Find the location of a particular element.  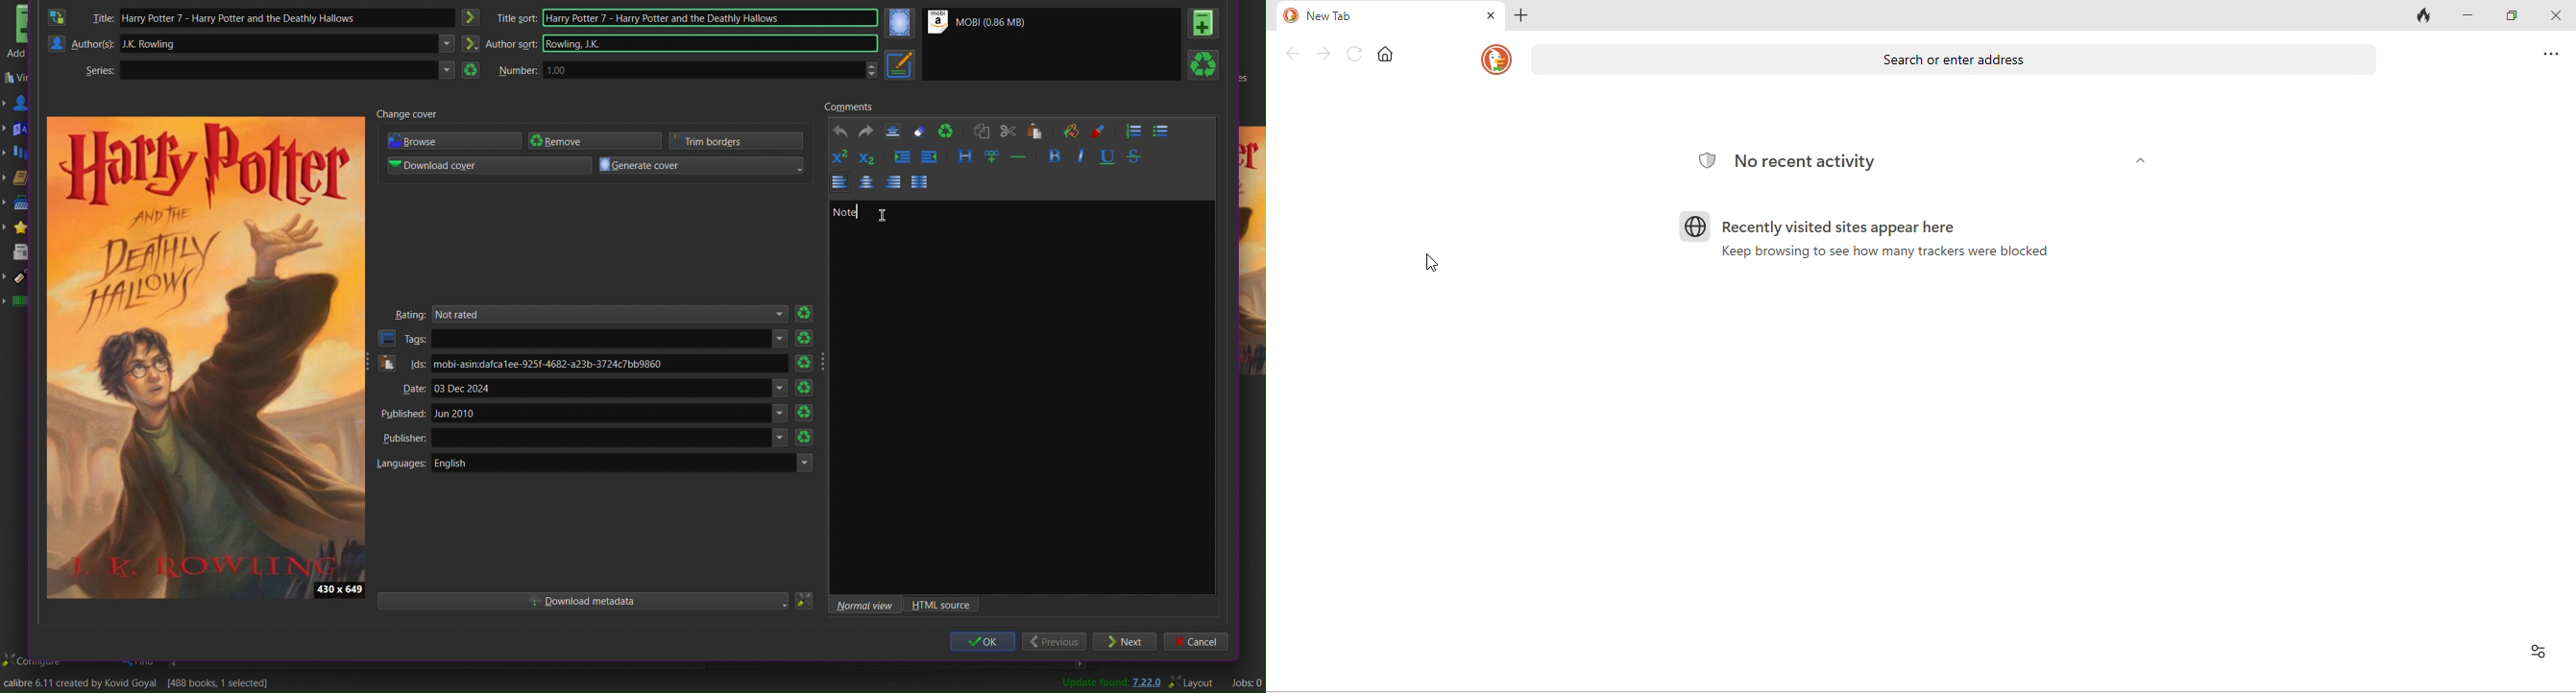

Cover is located at coordinates (900, 24).